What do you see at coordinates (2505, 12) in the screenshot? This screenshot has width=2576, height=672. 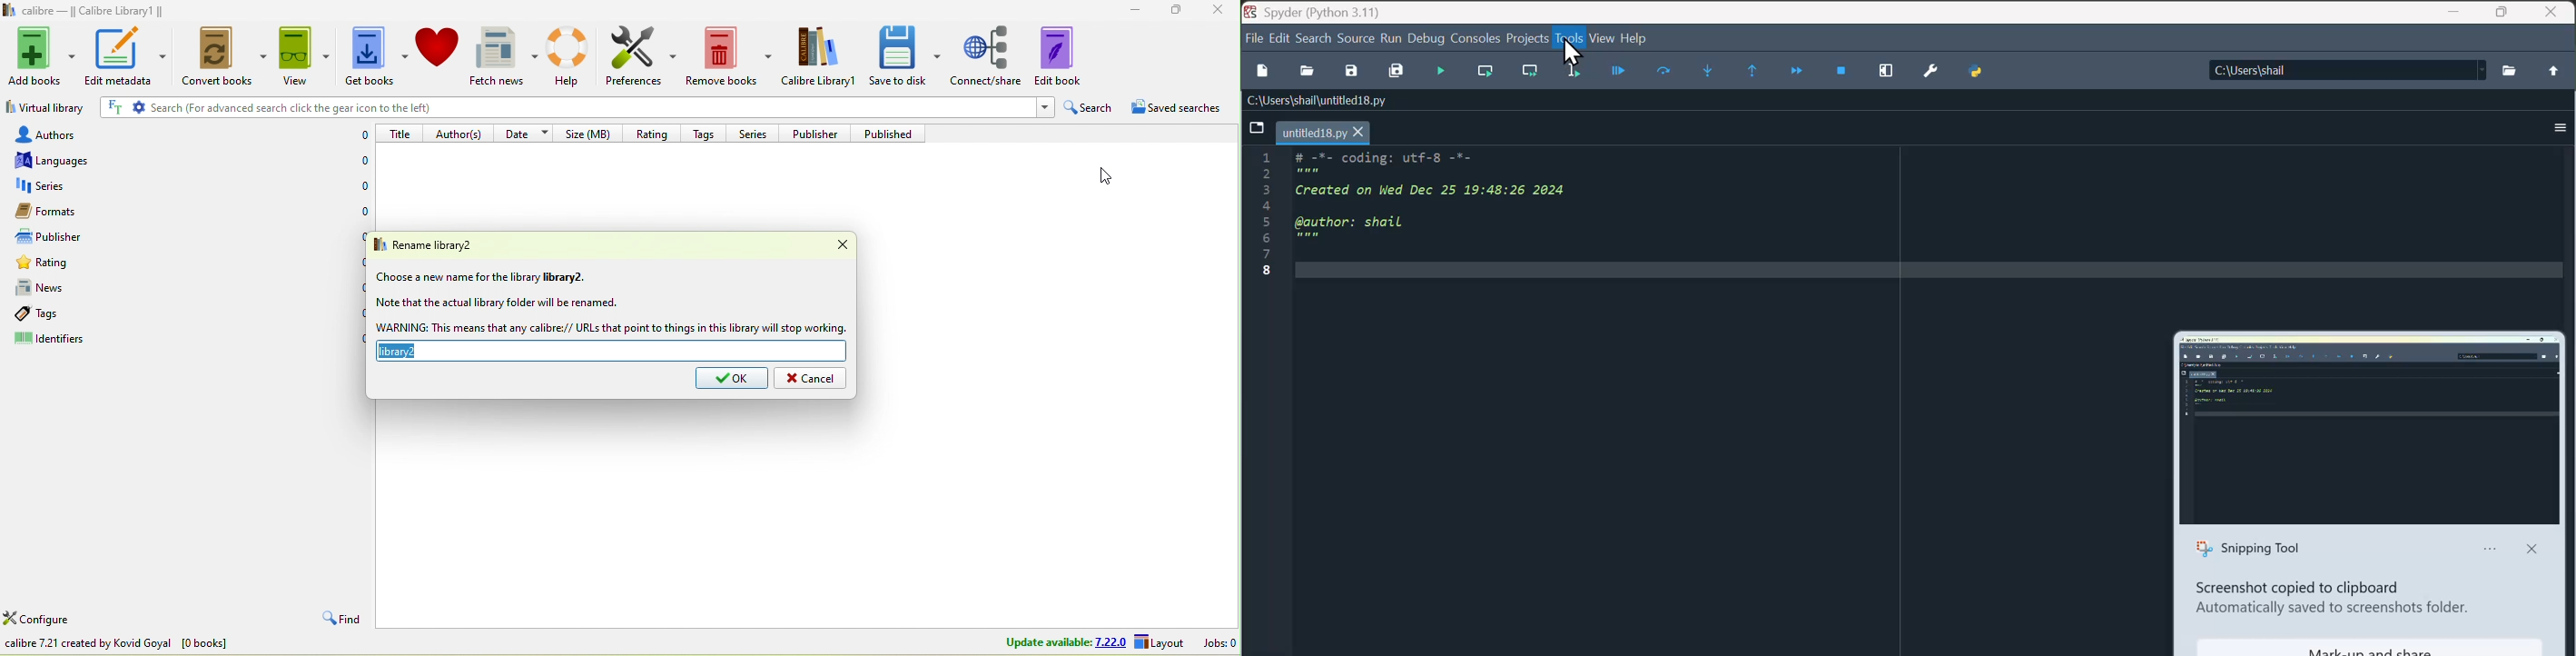 I see `maximise` at bounding box center [2505, 12].